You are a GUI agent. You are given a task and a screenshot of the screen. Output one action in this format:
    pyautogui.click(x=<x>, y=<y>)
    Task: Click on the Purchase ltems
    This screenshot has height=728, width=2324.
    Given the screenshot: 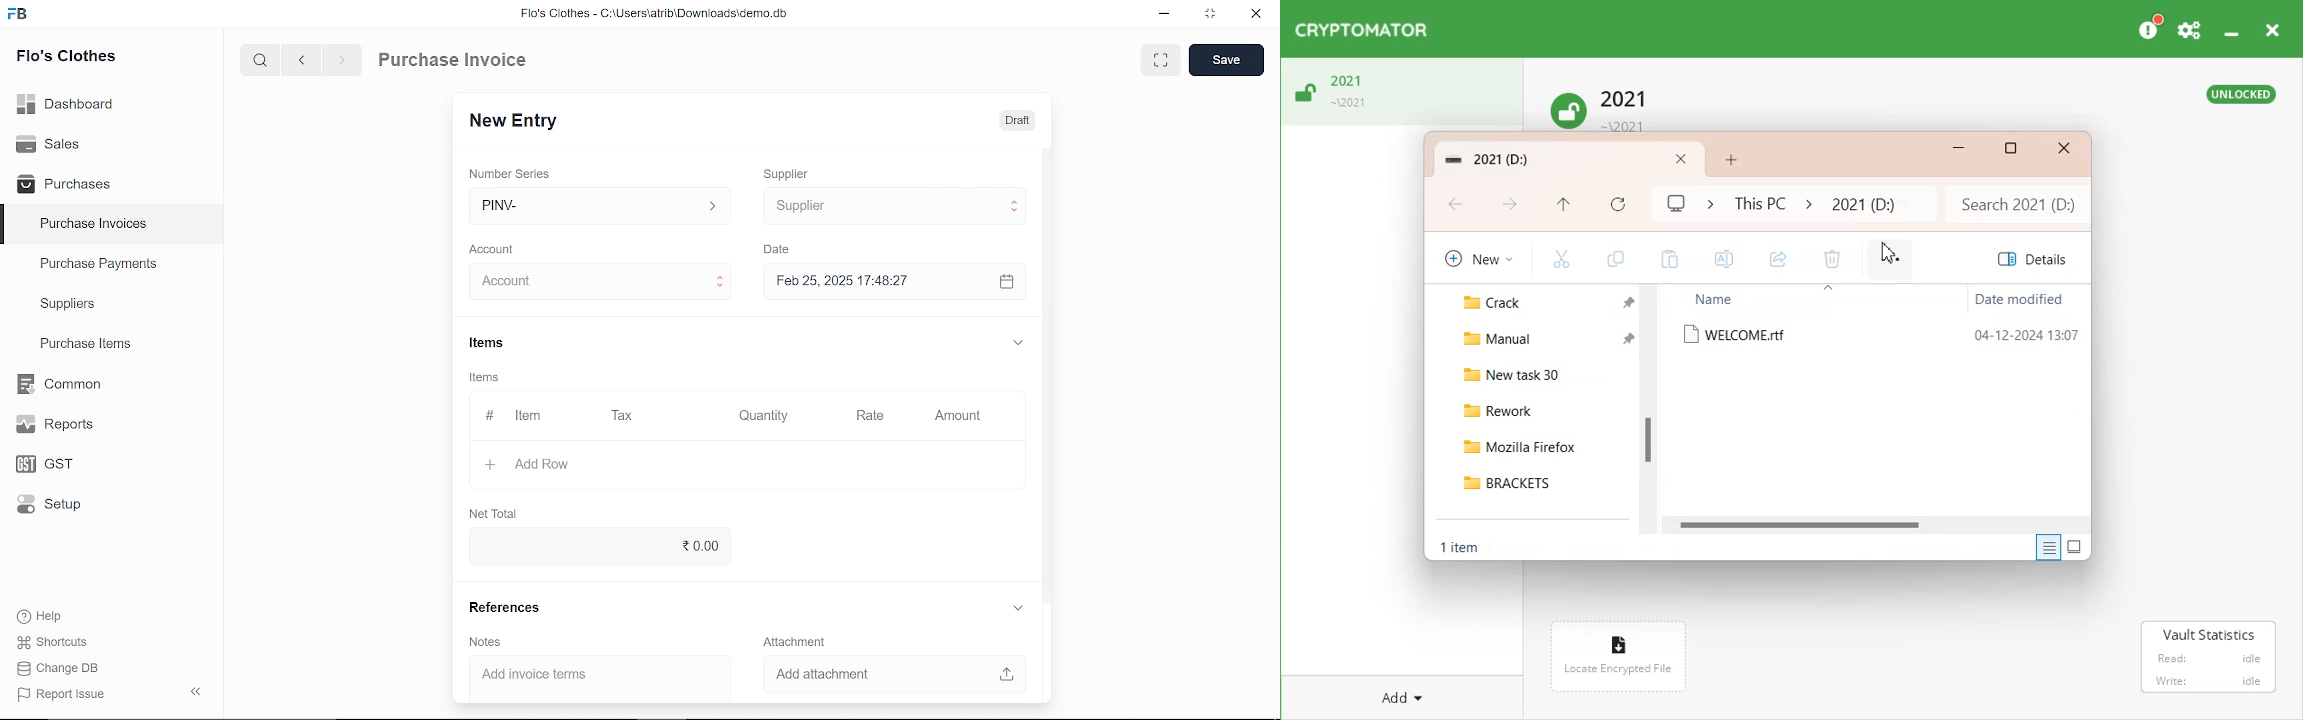 What is the action you would take?
    pyautogui.click(x=83, y=345)
    